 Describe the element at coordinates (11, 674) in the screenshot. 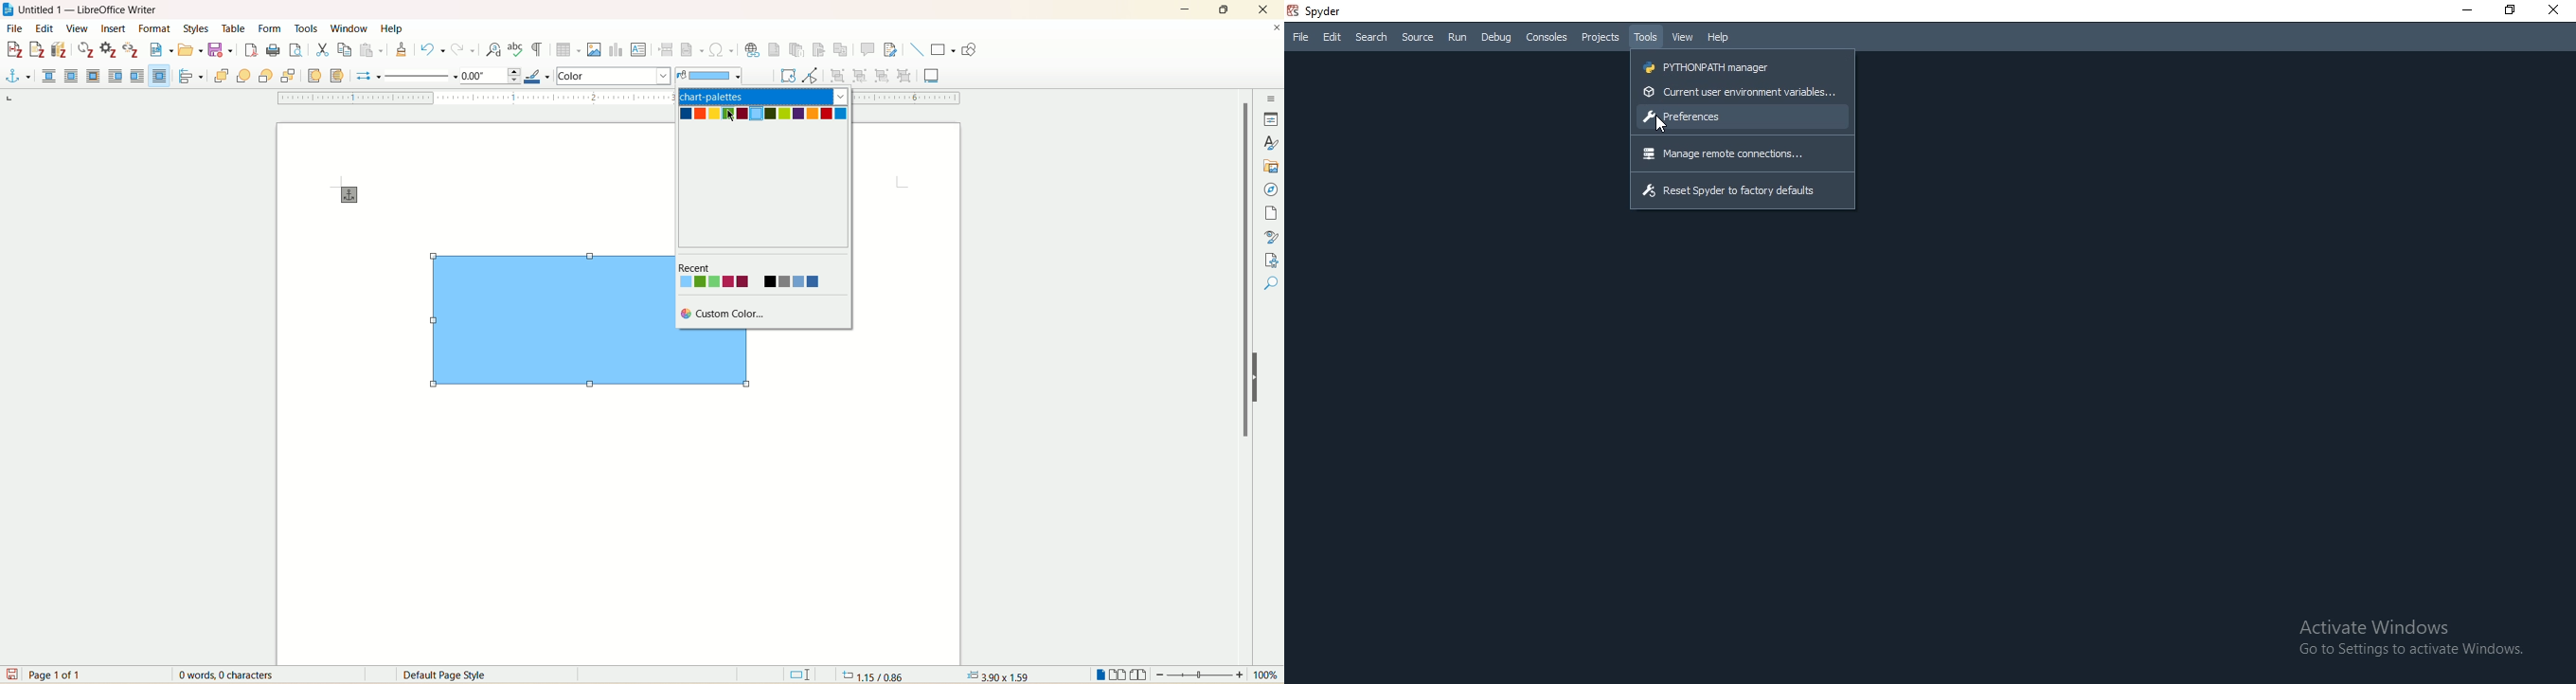

I see `save` at that location.